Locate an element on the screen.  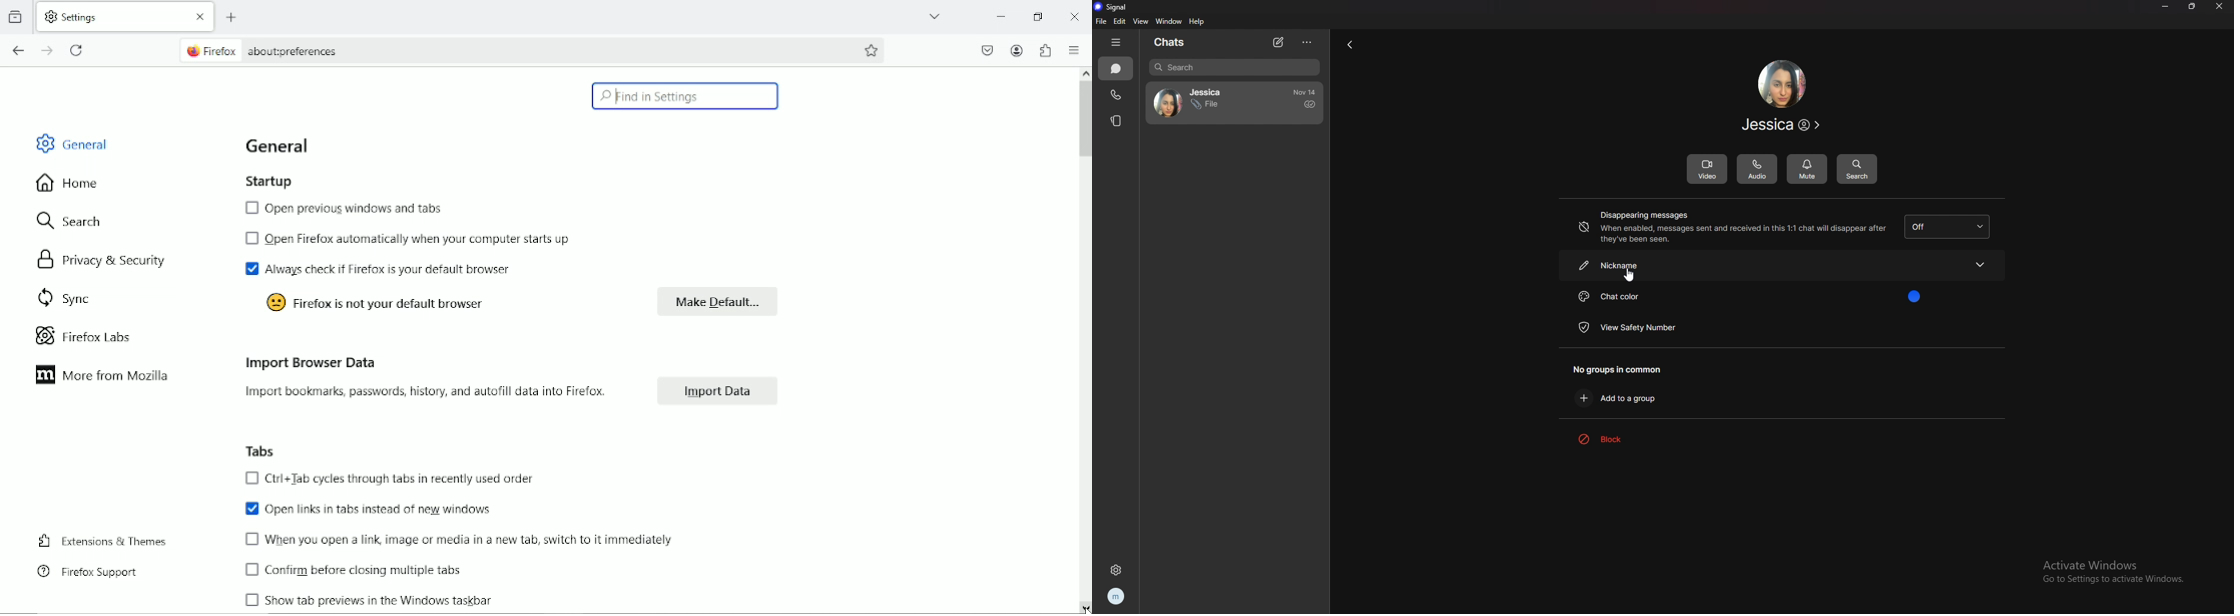
Ctrl+Tab cycles through tabs in recently used order is located at coordinates (389, 479).